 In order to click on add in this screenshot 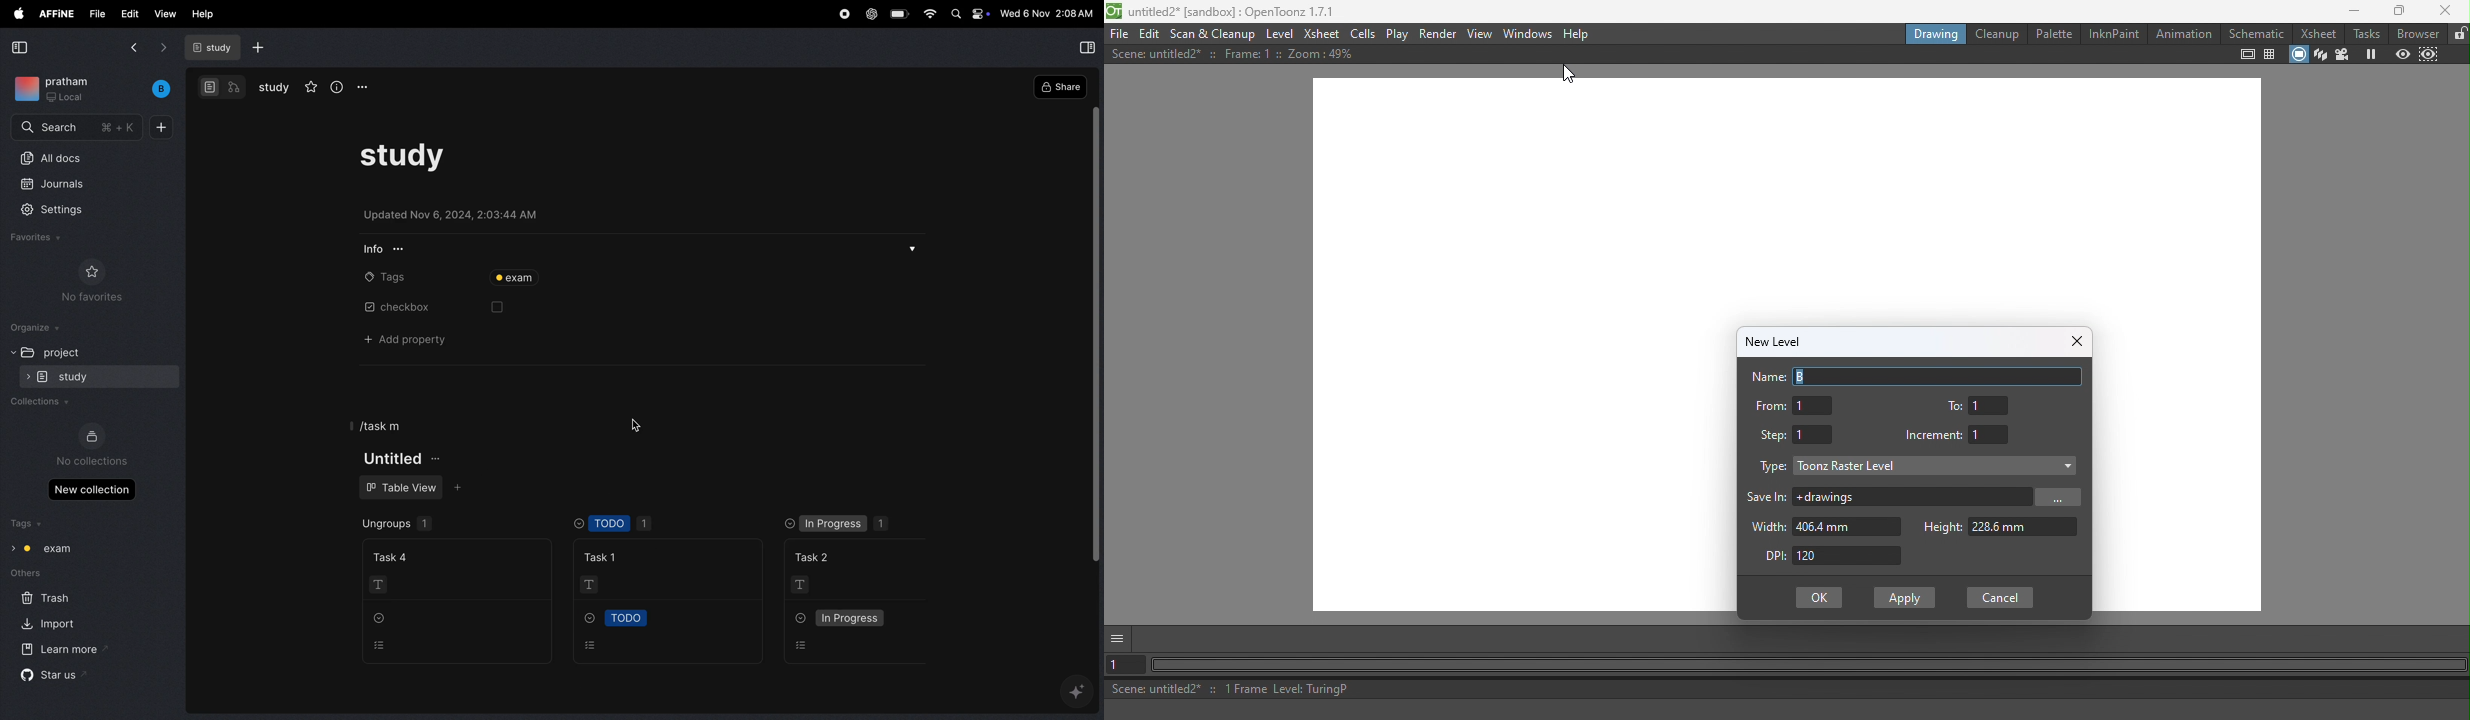, I will do `click(161, 126)`.